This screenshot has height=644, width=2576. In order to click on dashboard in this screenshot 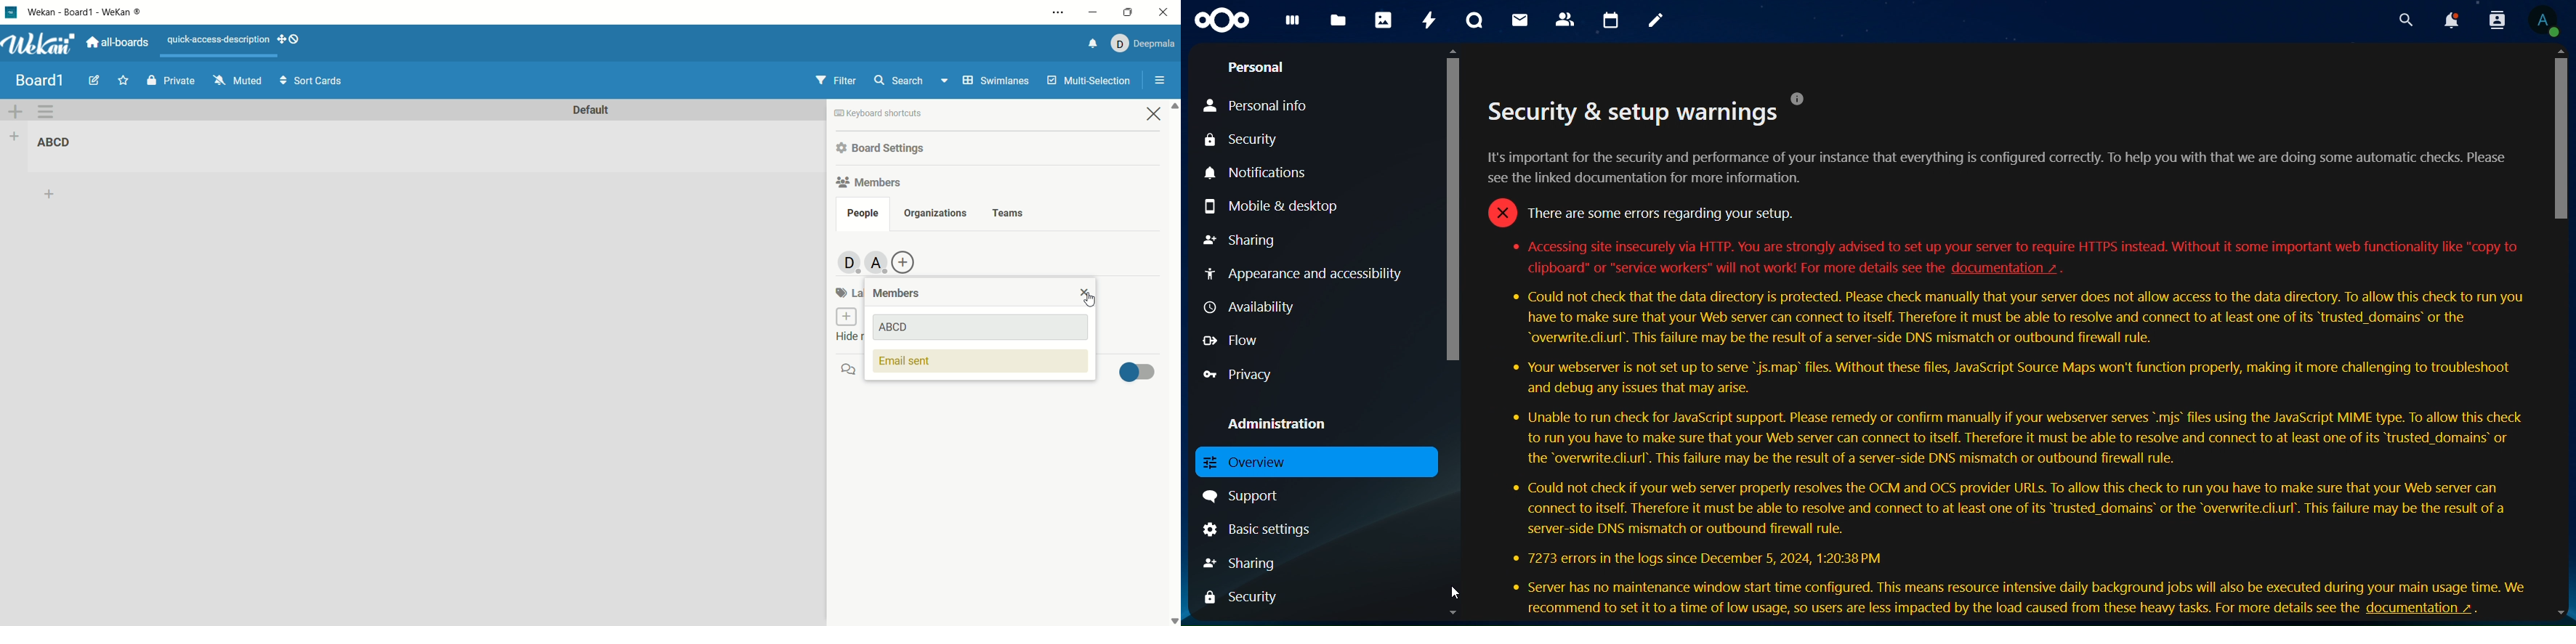, I will do `click(1297, 26)`.